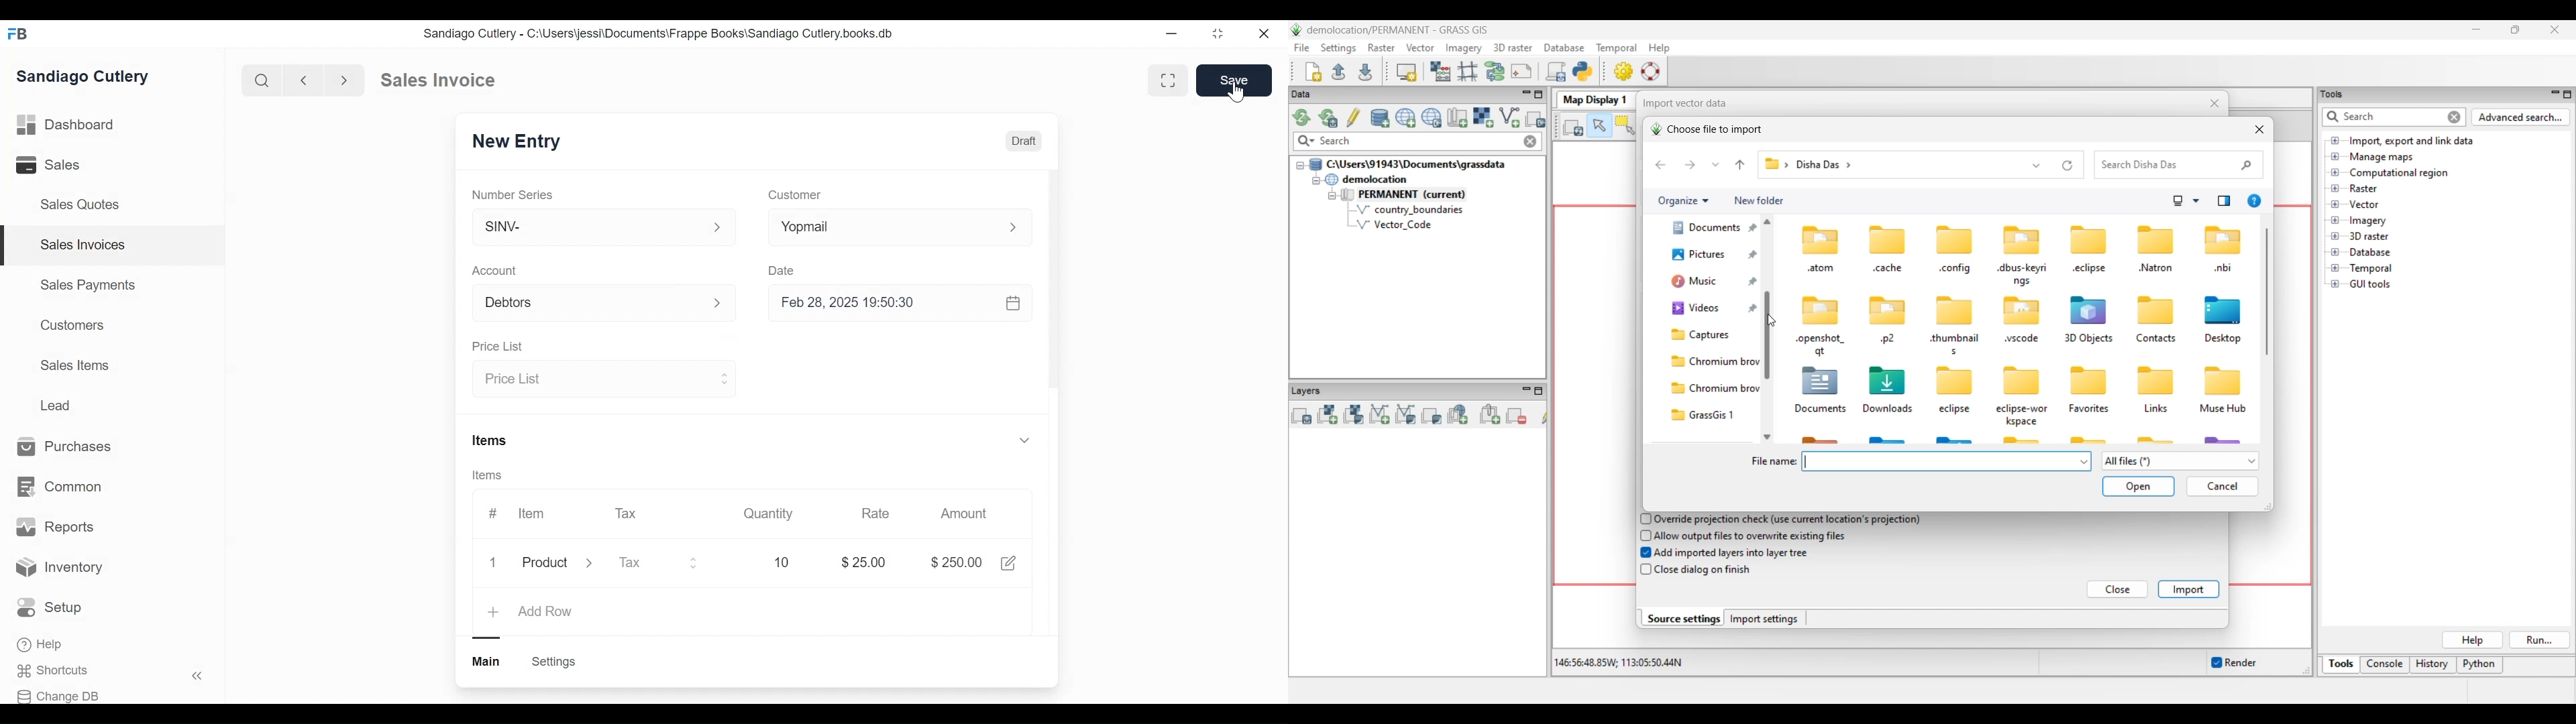 This screenshot has width=2576, height=728. I want to click on Amount, so click(964, 514).